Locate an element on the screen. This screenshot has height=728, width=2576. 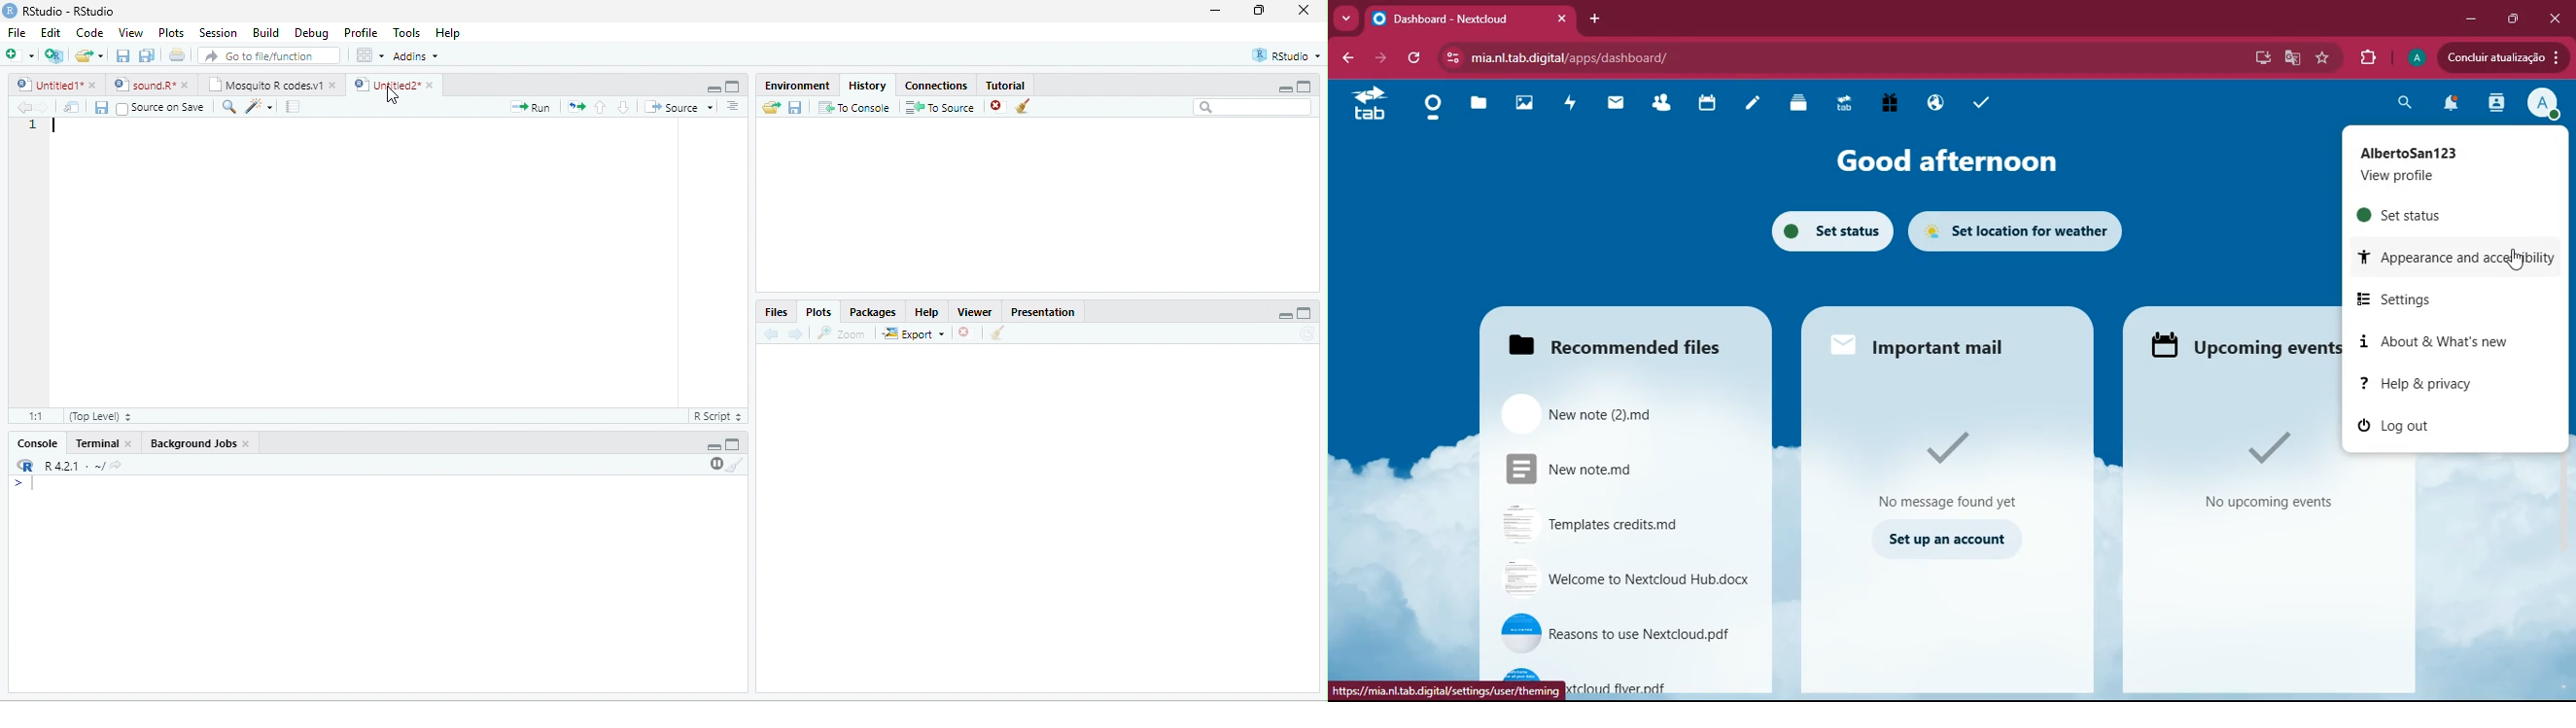
R.4.2.1 .~/ is located at coordinates (69, 467).